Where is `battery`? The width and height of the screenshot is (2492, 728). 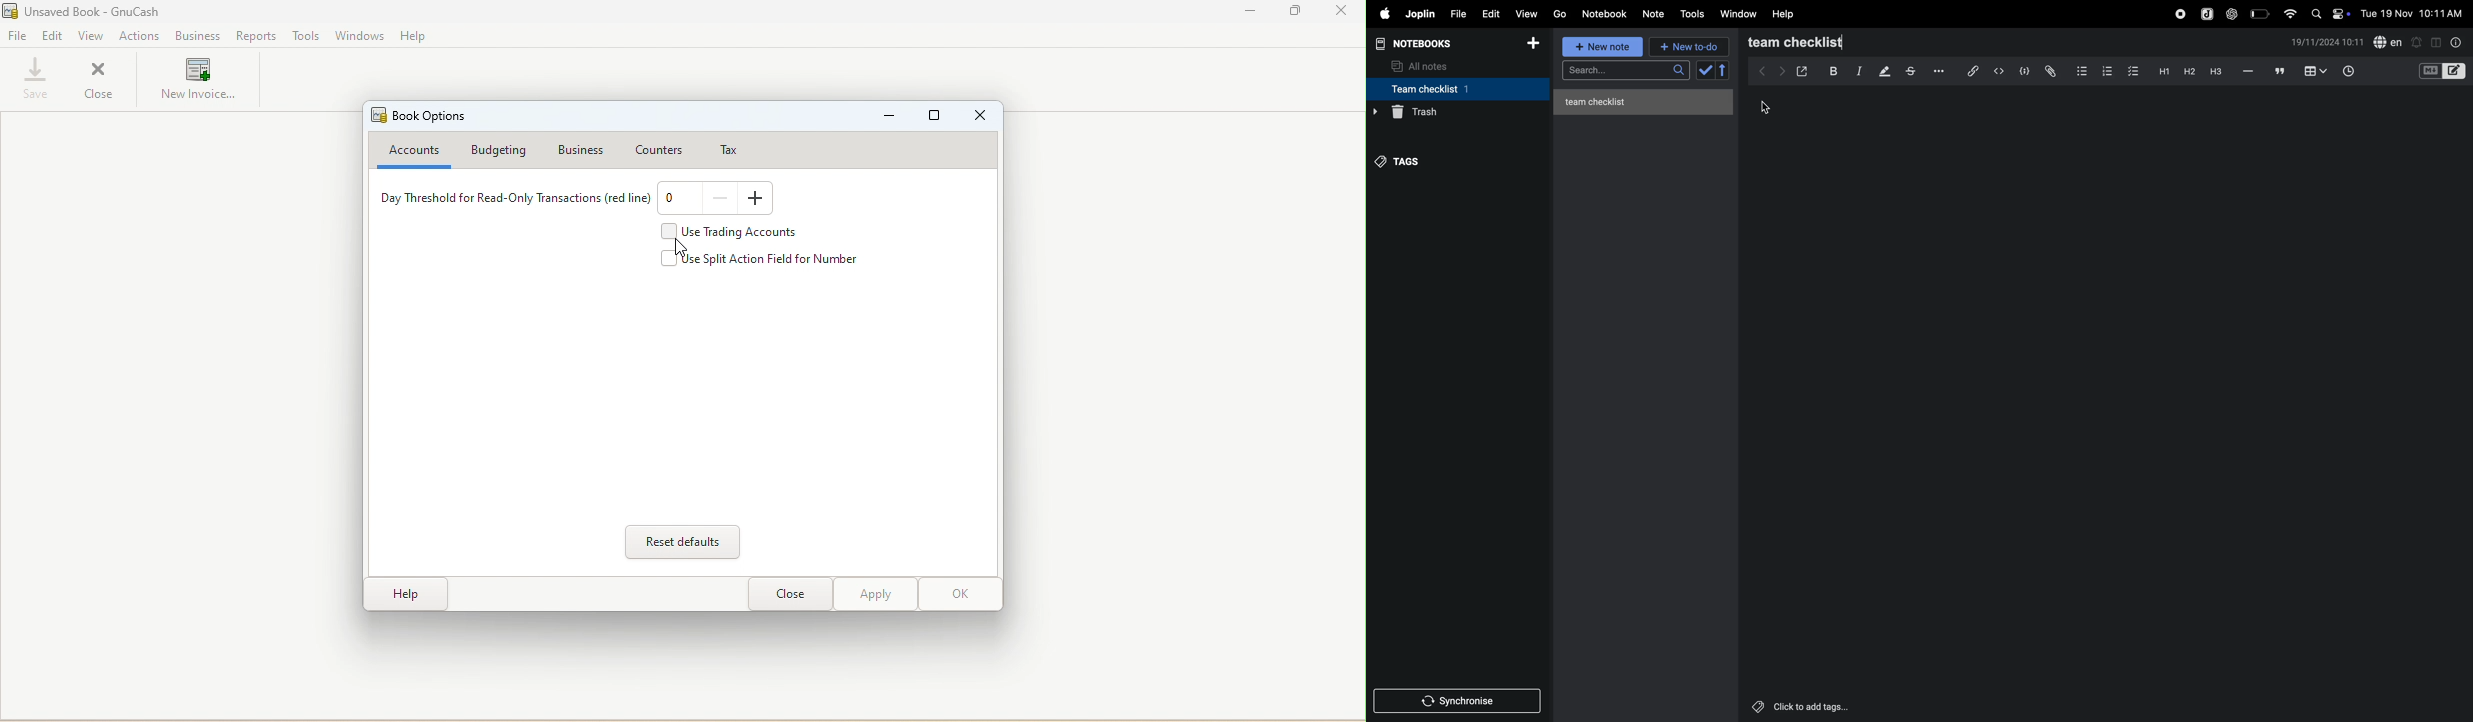
battery is located at coordinates (2259, 14).